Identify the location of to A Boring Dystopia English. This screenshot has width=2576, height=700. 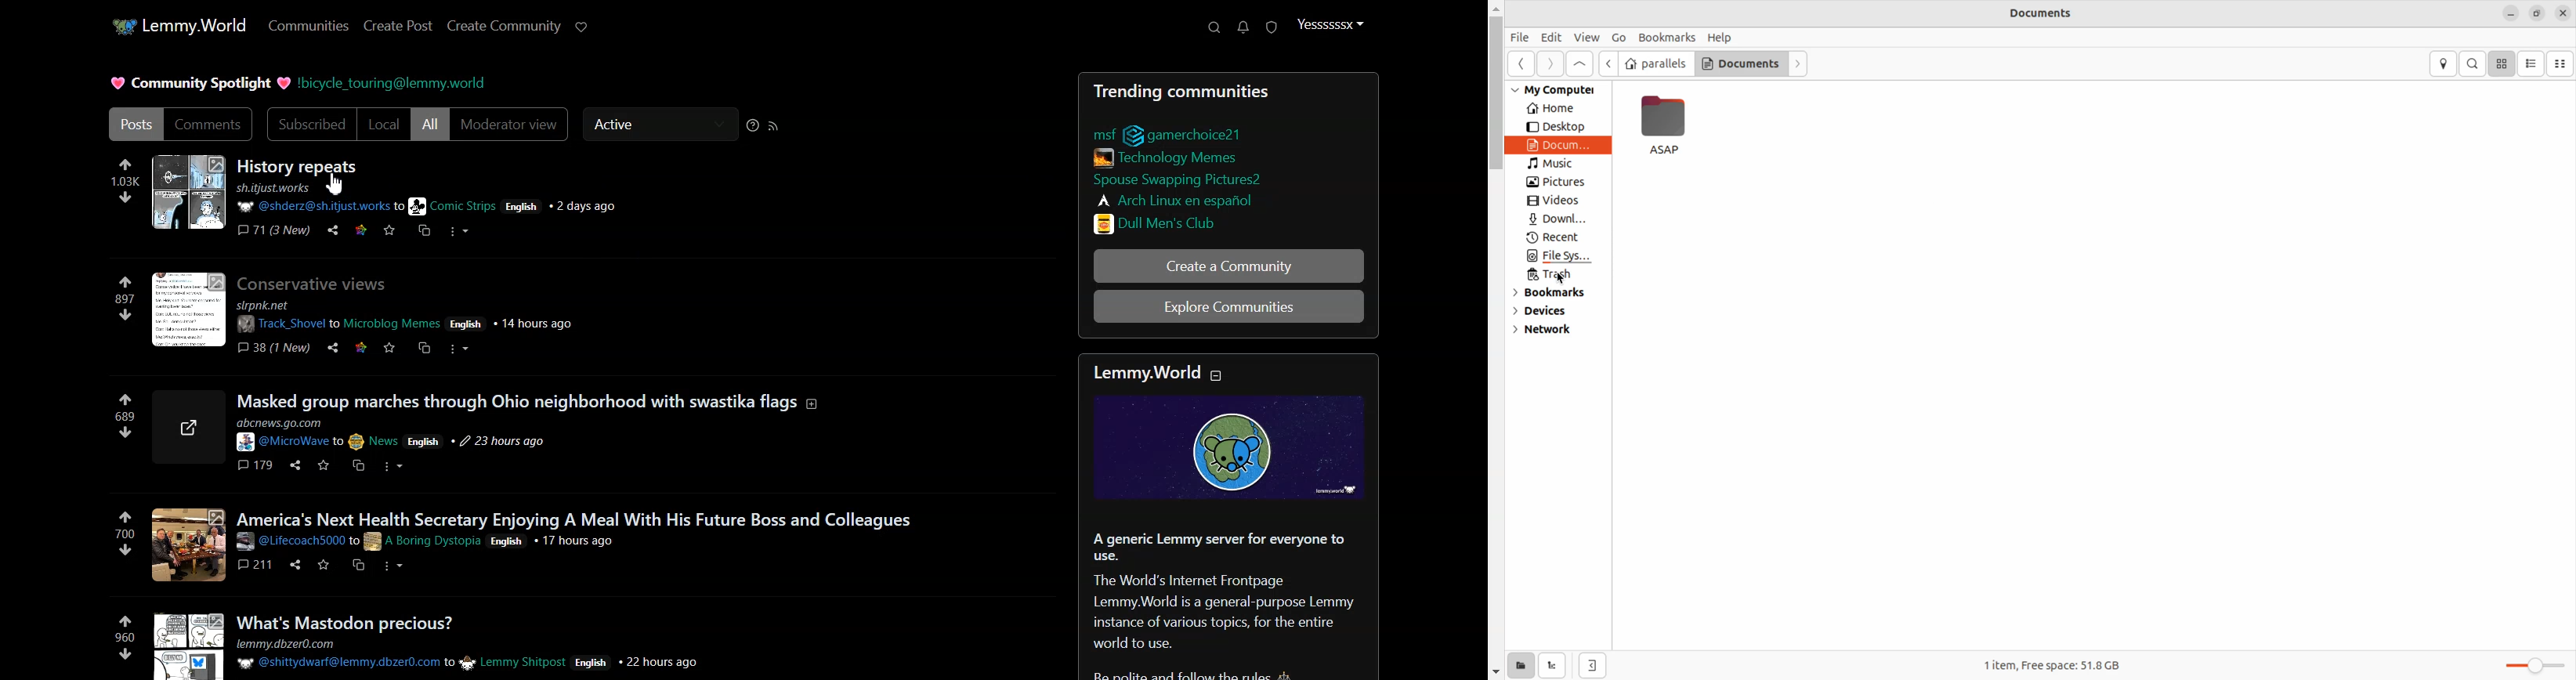
(436, 543).